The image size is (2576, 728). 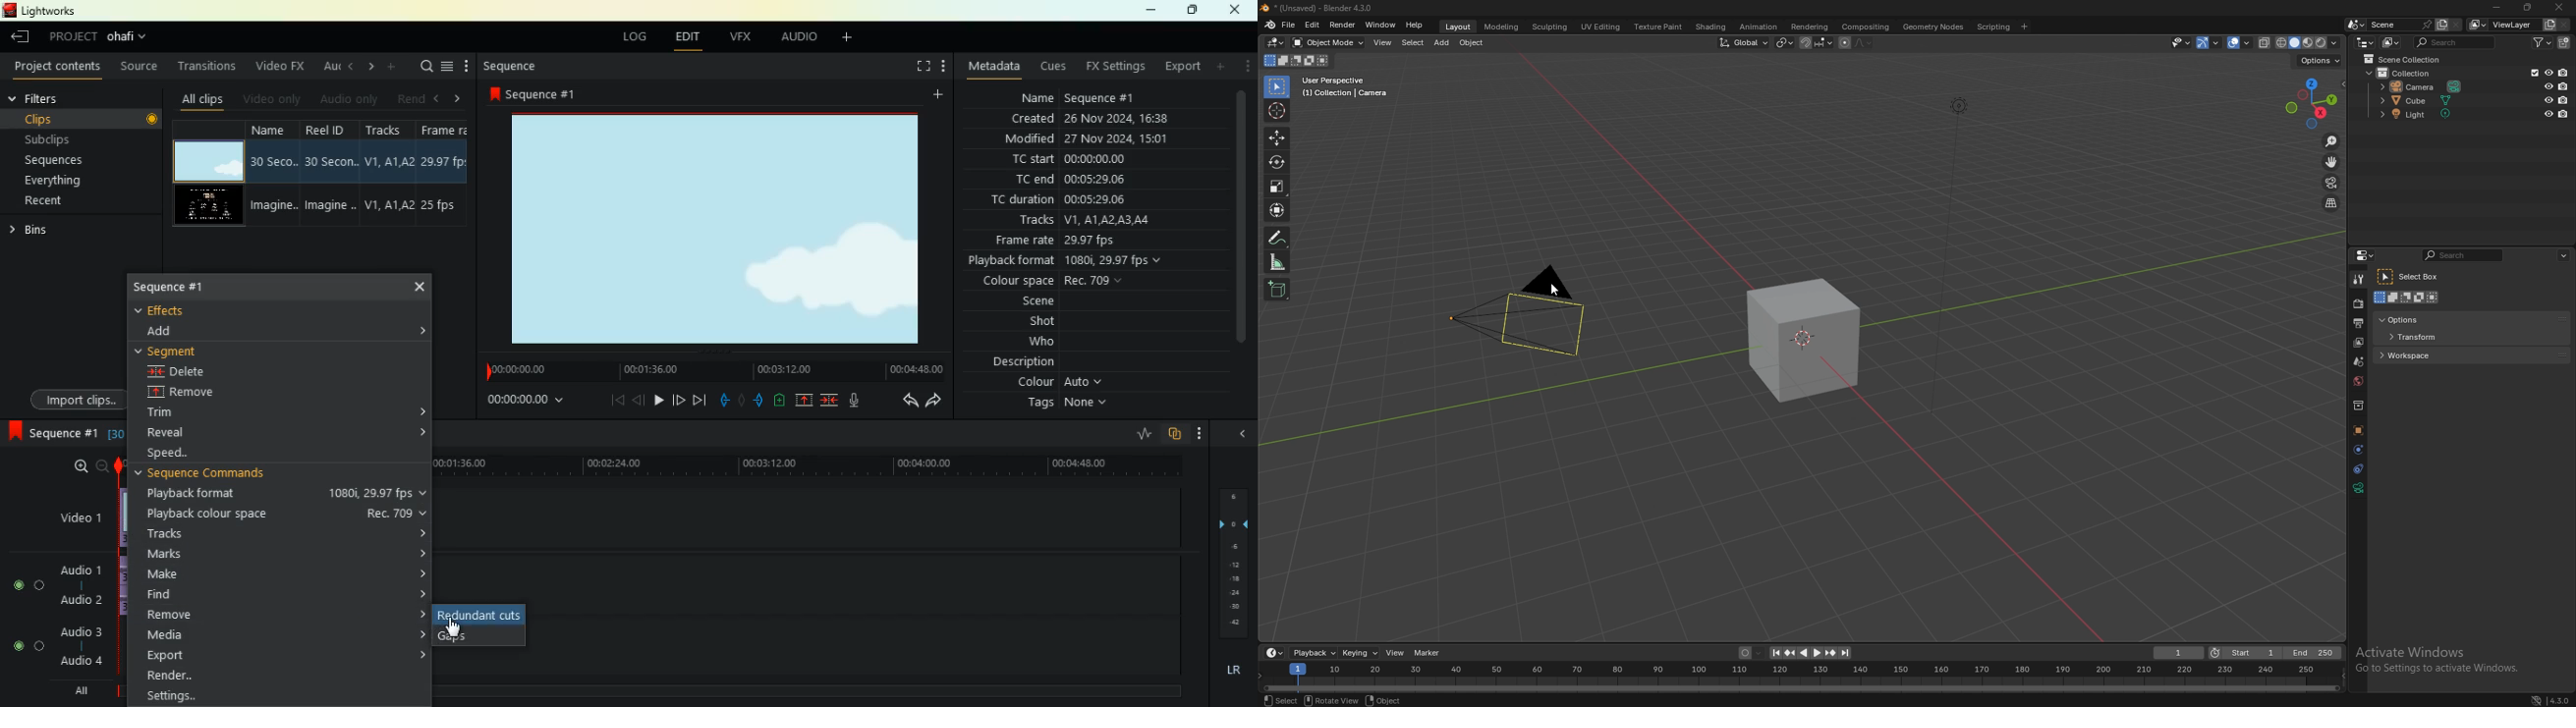 What do you see at coordinates (1361, 653) in the screenshot?
I see `keying` at bounding box center [1361, 653].